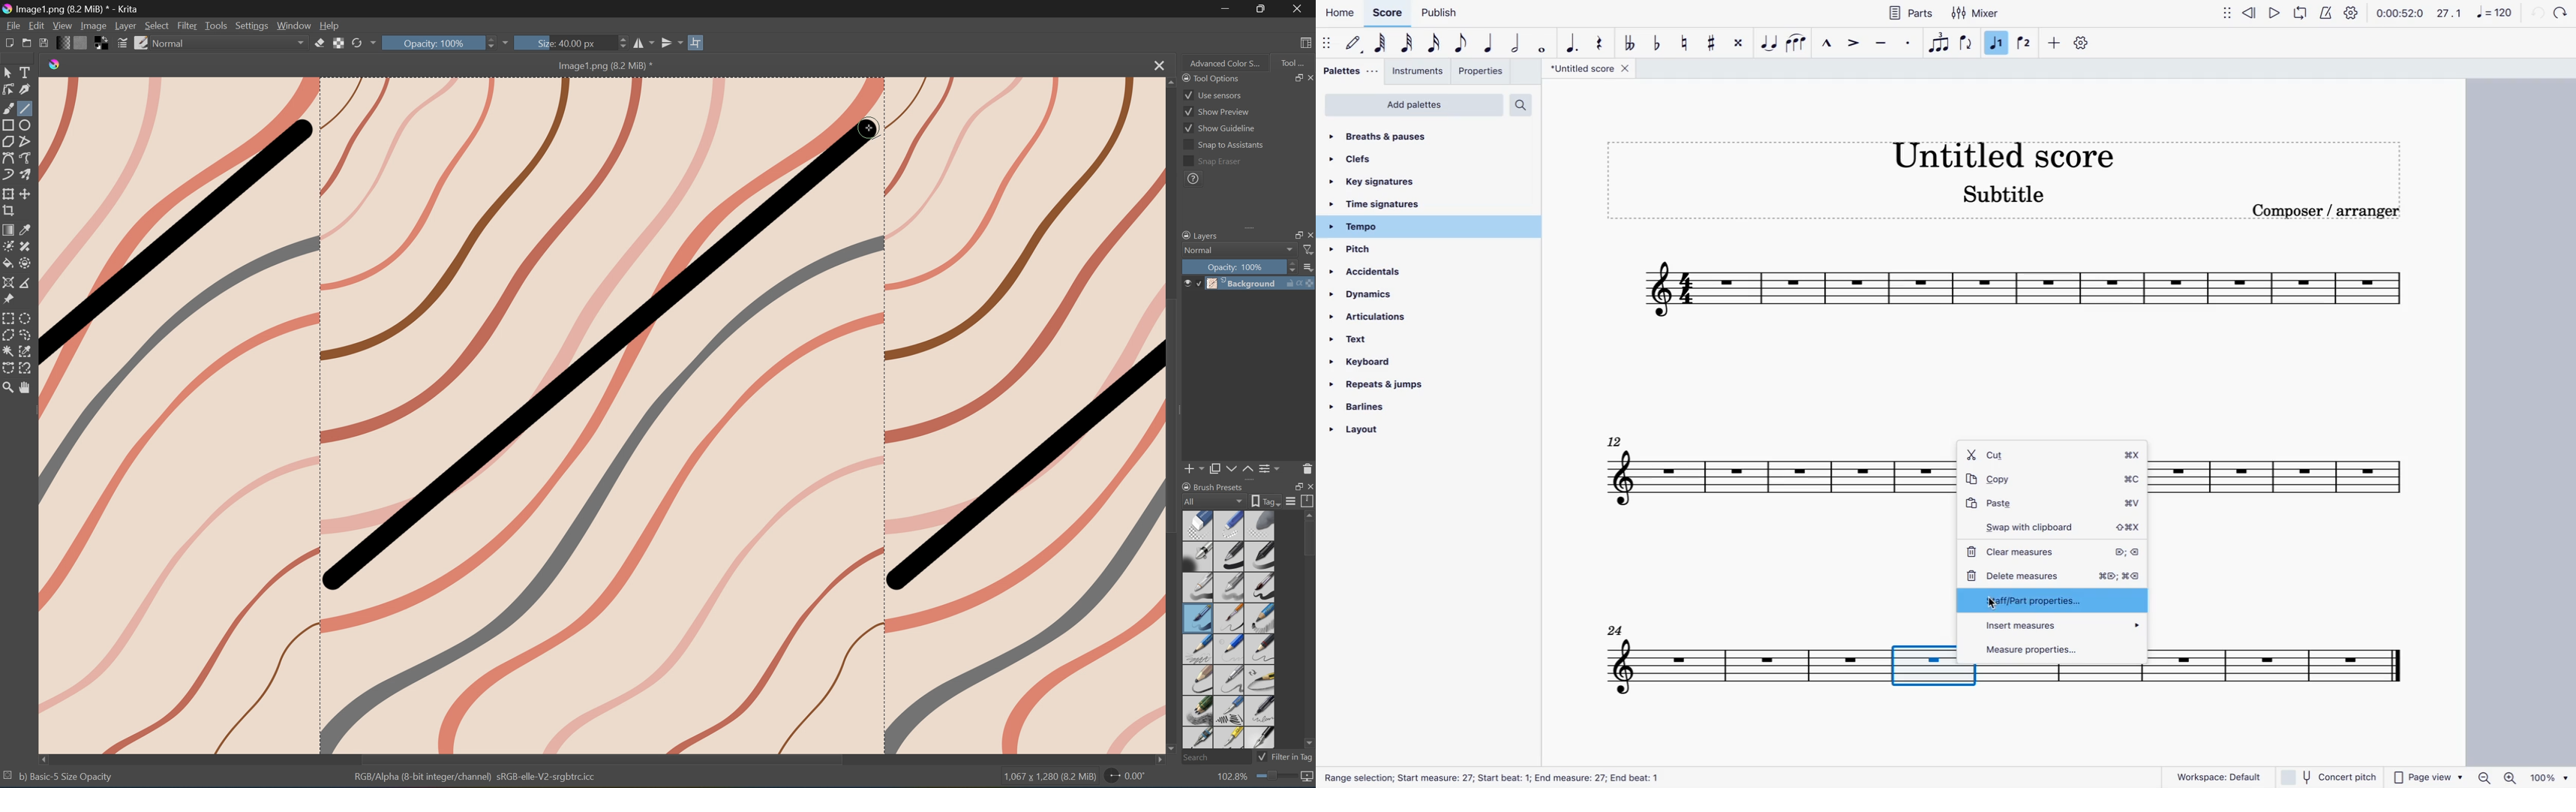 The width and height of the screenshot is (2576, 812). Describe the element at coordinates (1542, 44) in the screenshot. I see `full note` at that location.